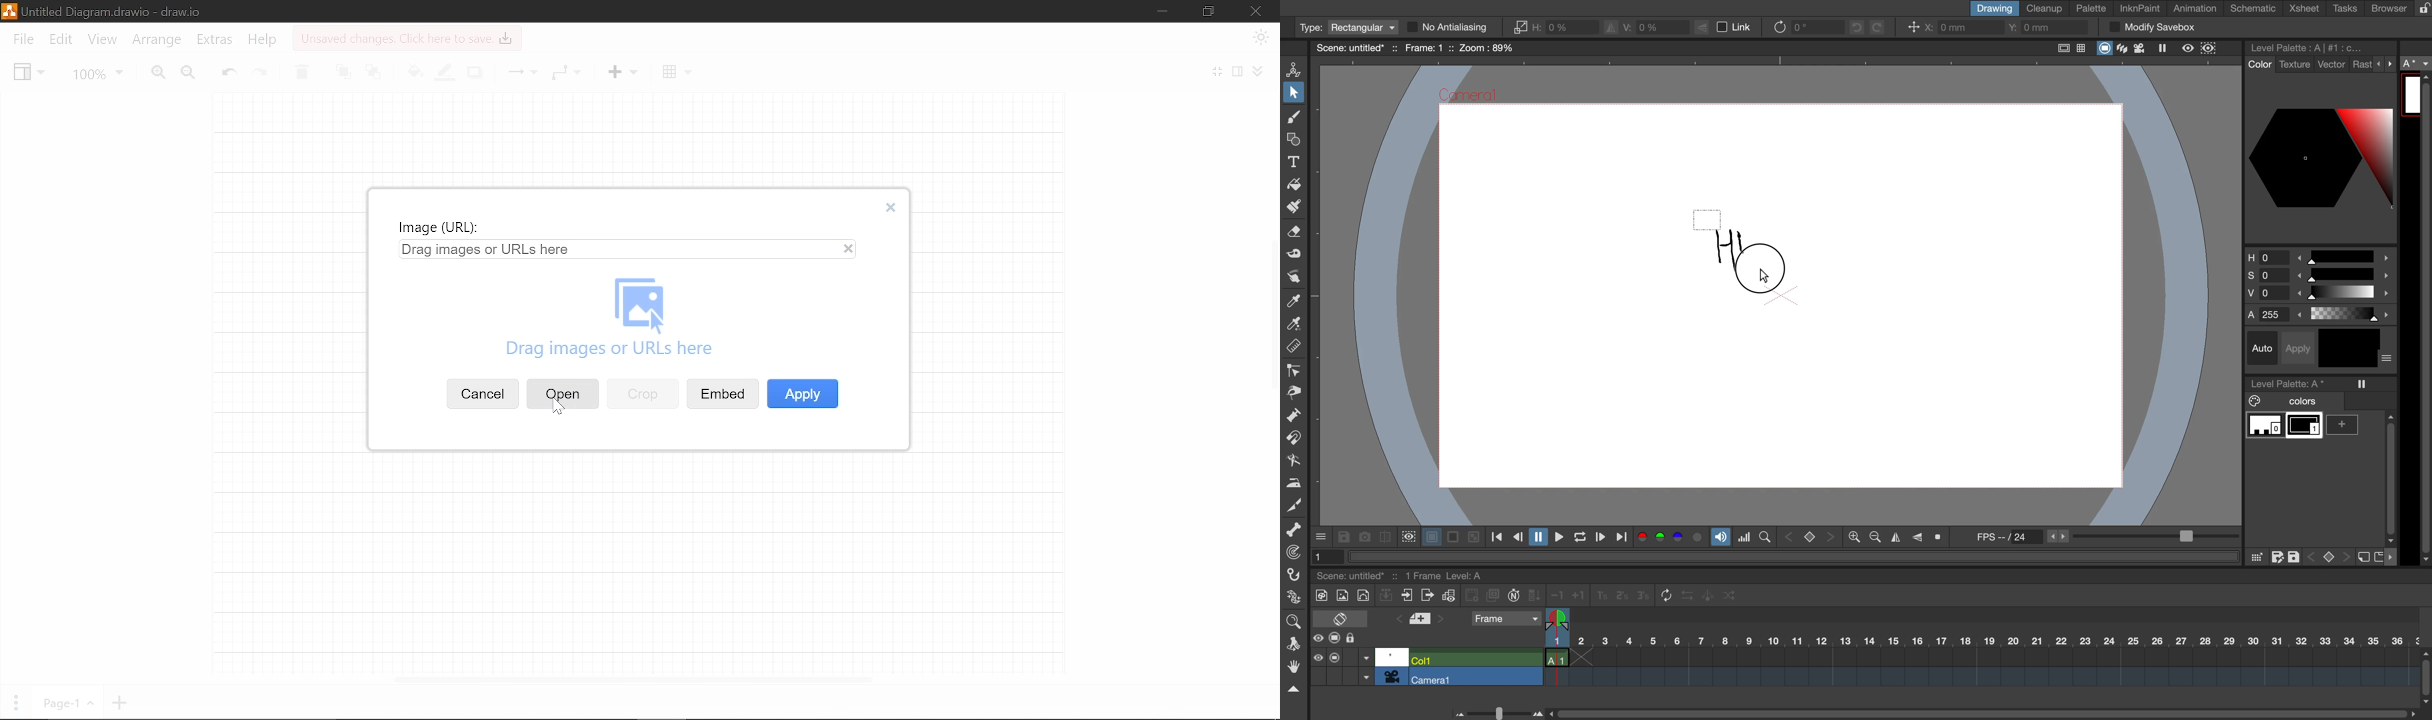 The width and height of the screenshot is (2436, 728). I want to click on preview visibility toggle all, so click(1317, 638).